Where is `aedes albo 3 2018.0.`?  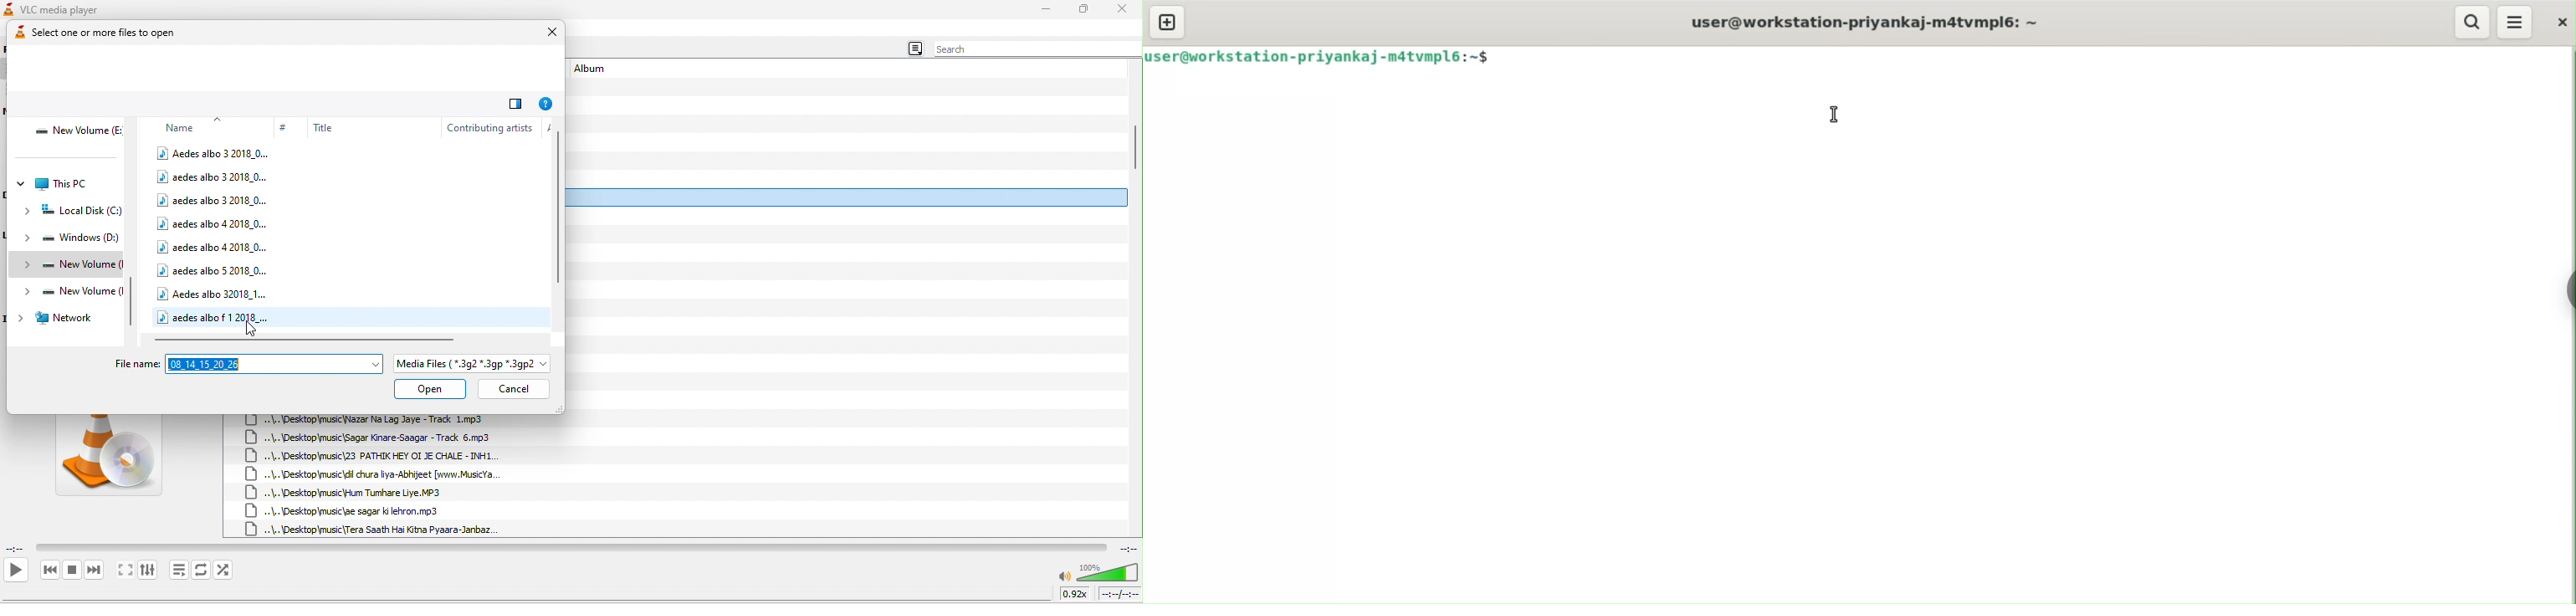
aedes albo 3 2018.0. is located at coordinates (213, 177).